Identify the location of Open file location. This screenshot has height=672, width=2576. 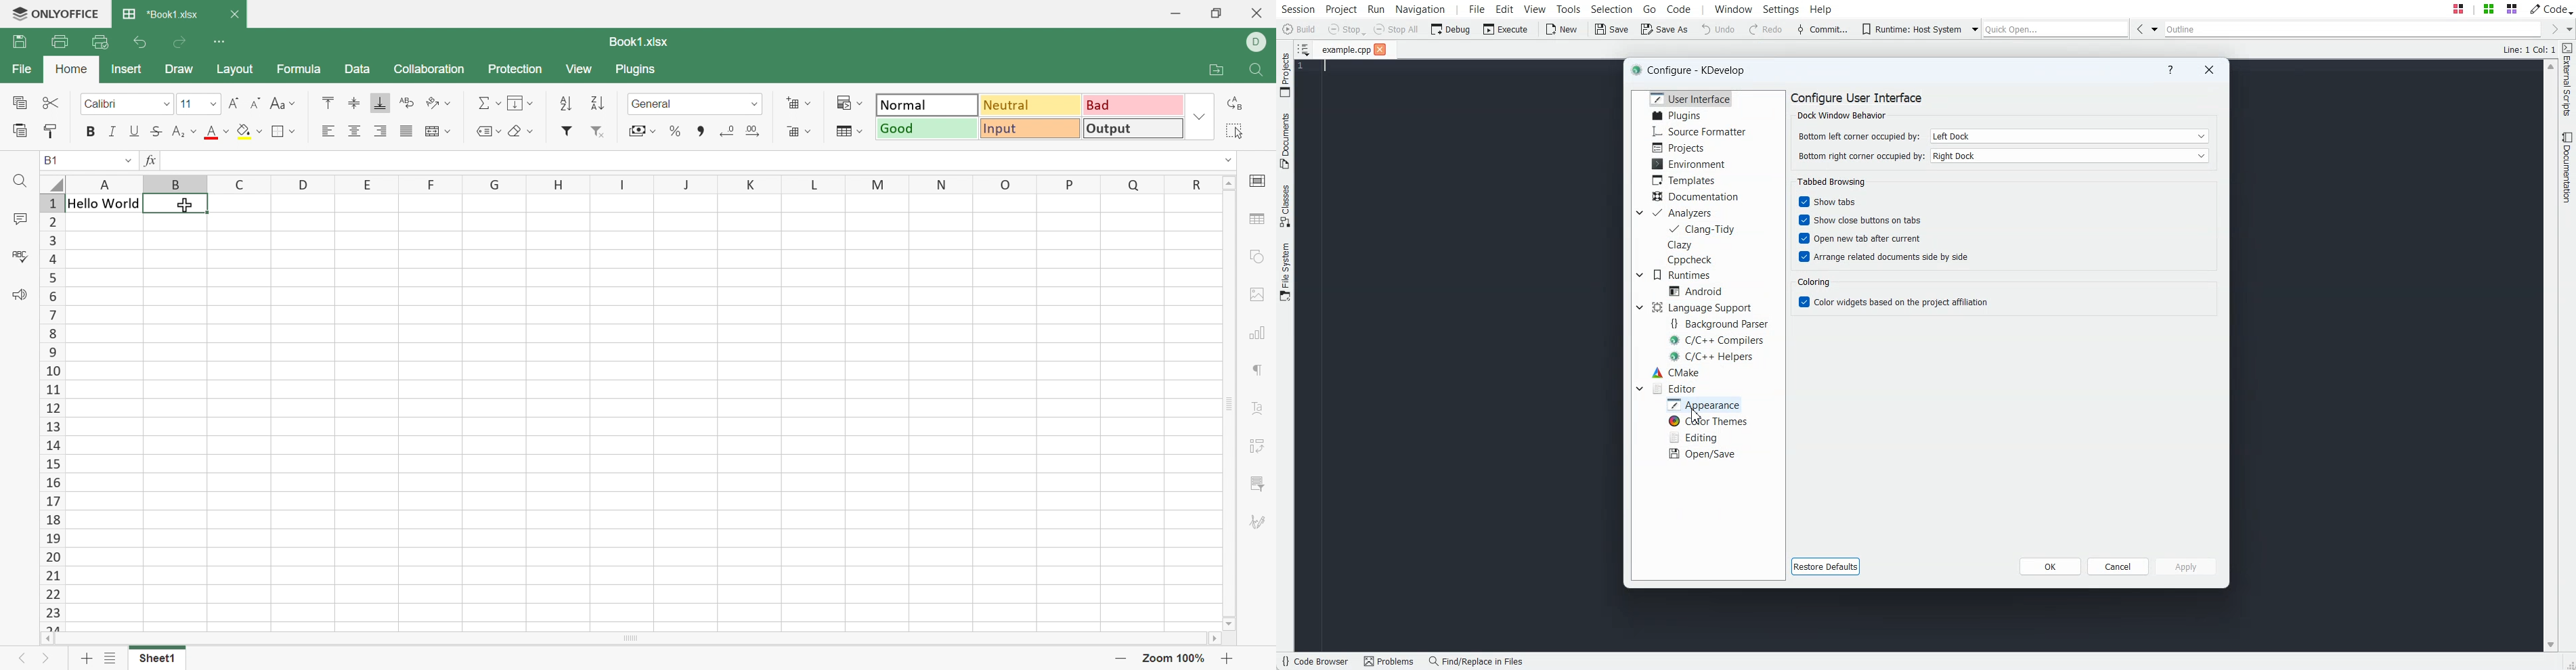
(1217, 71).